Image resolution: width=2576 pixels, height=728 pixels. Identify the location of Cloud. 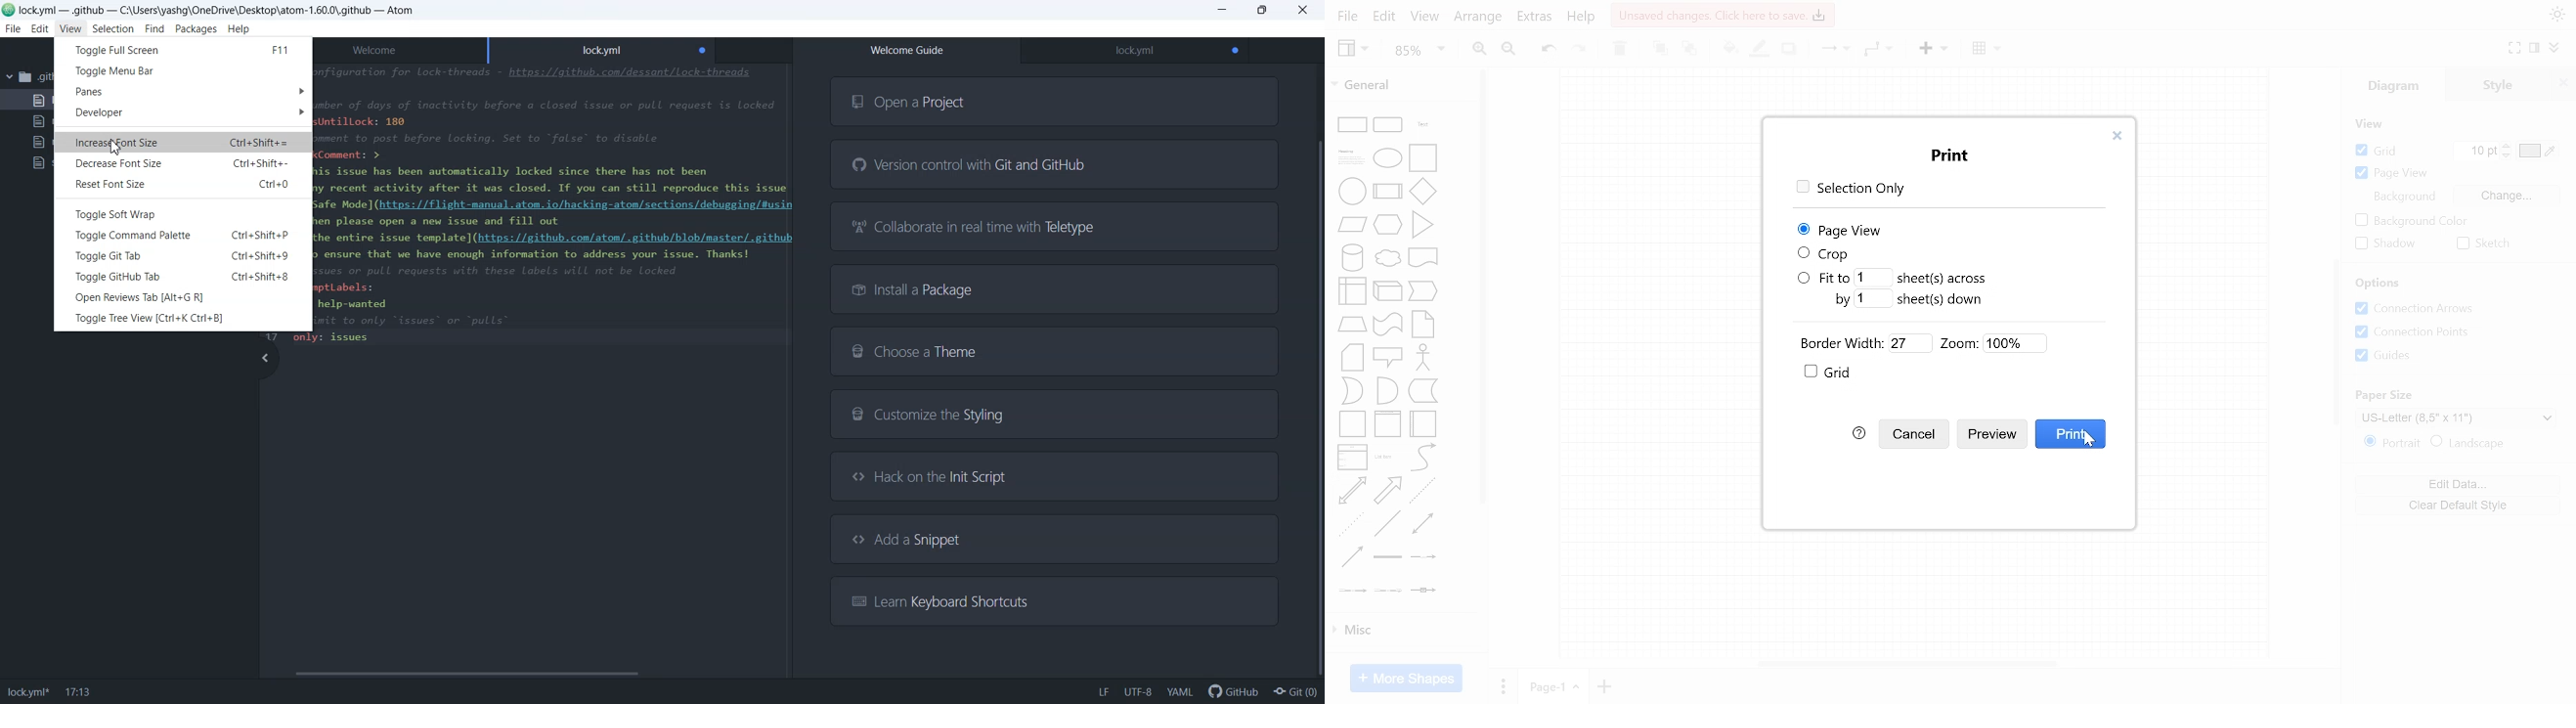
(1388, 258).